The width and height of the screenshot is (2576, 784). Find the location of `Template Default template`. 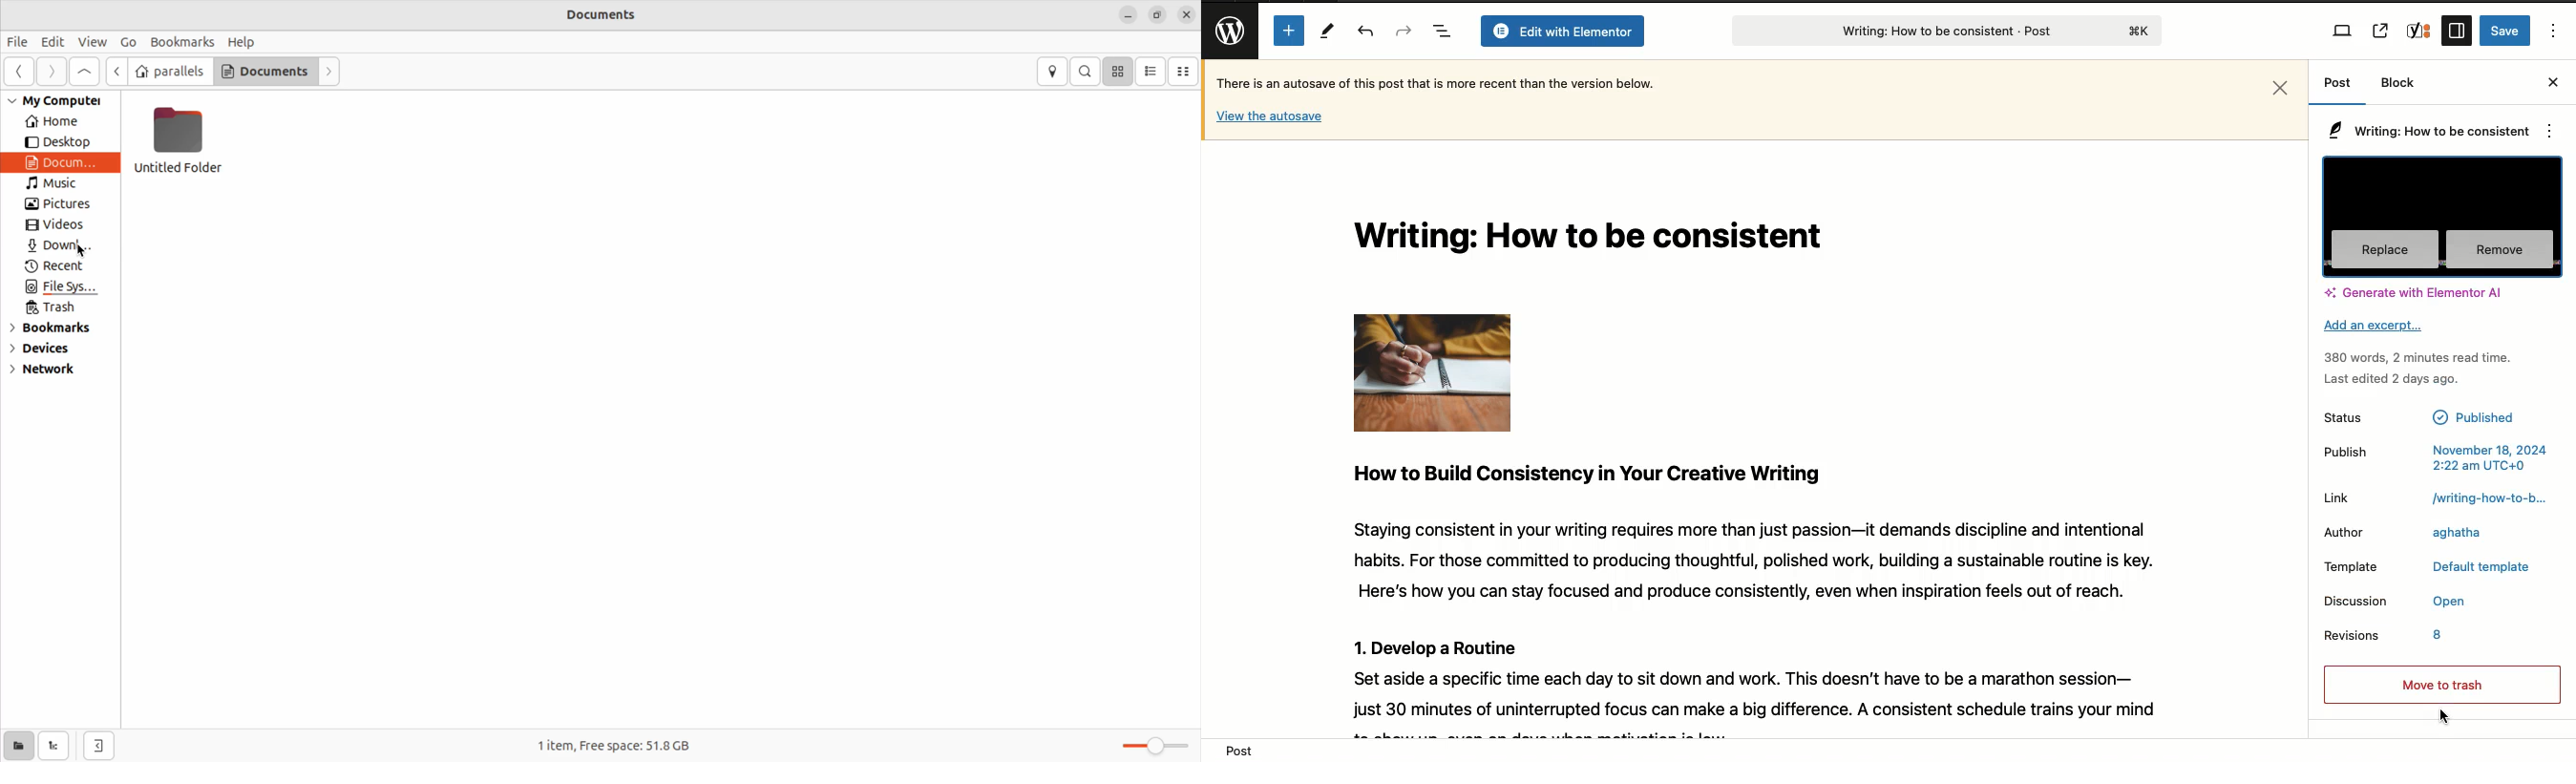

Template Default template is located at coordinates (2431, 567).